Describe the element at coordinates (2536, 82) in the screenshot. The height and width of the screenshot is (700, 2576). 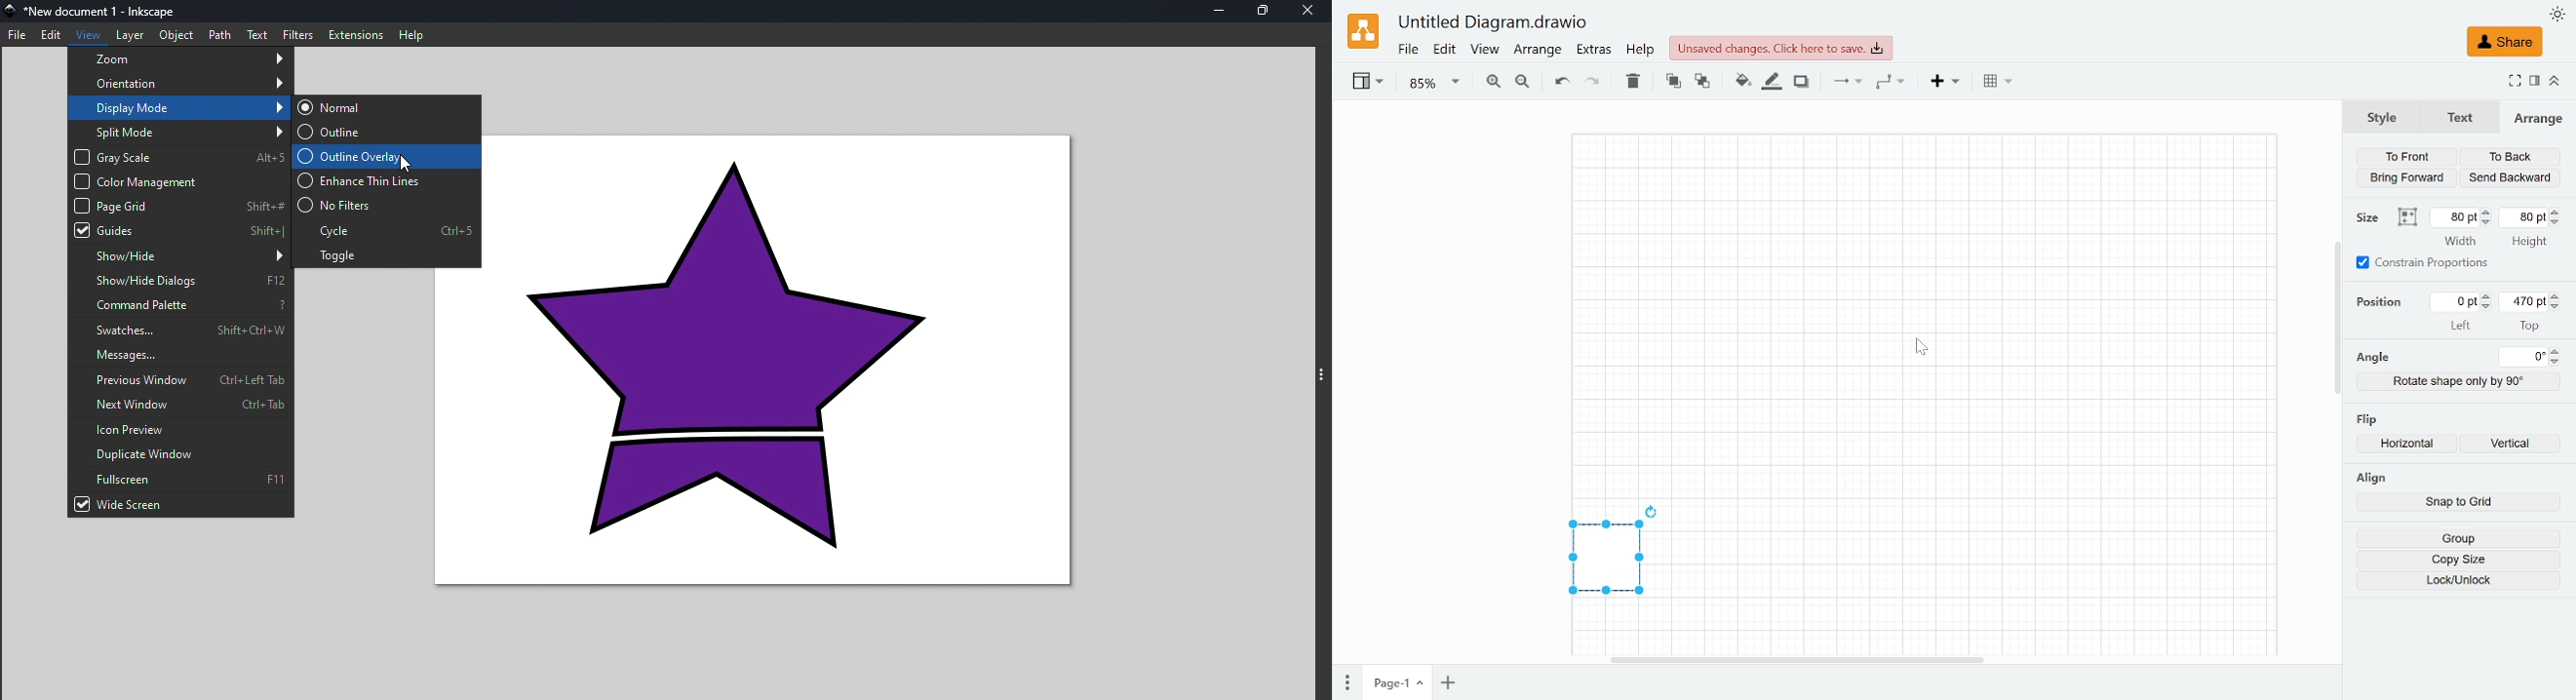
I see `Format` at that location.